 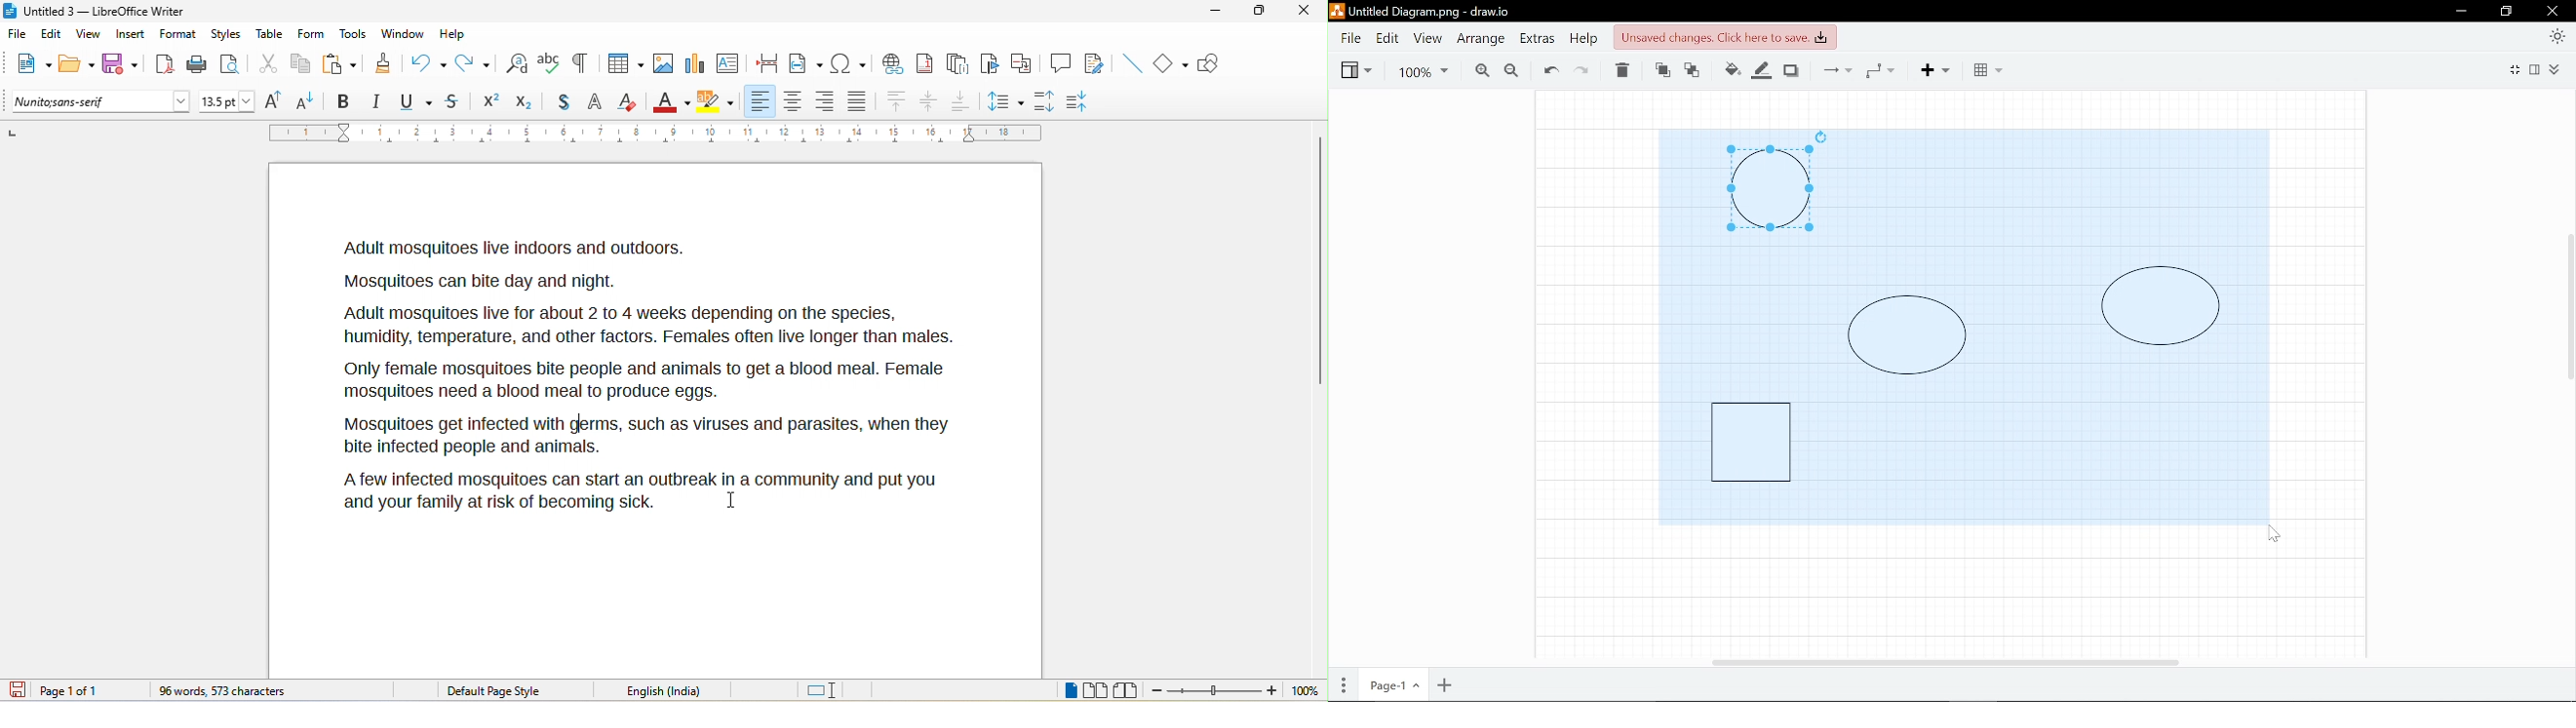 I want to click on tools, so click(x=355, y=35).